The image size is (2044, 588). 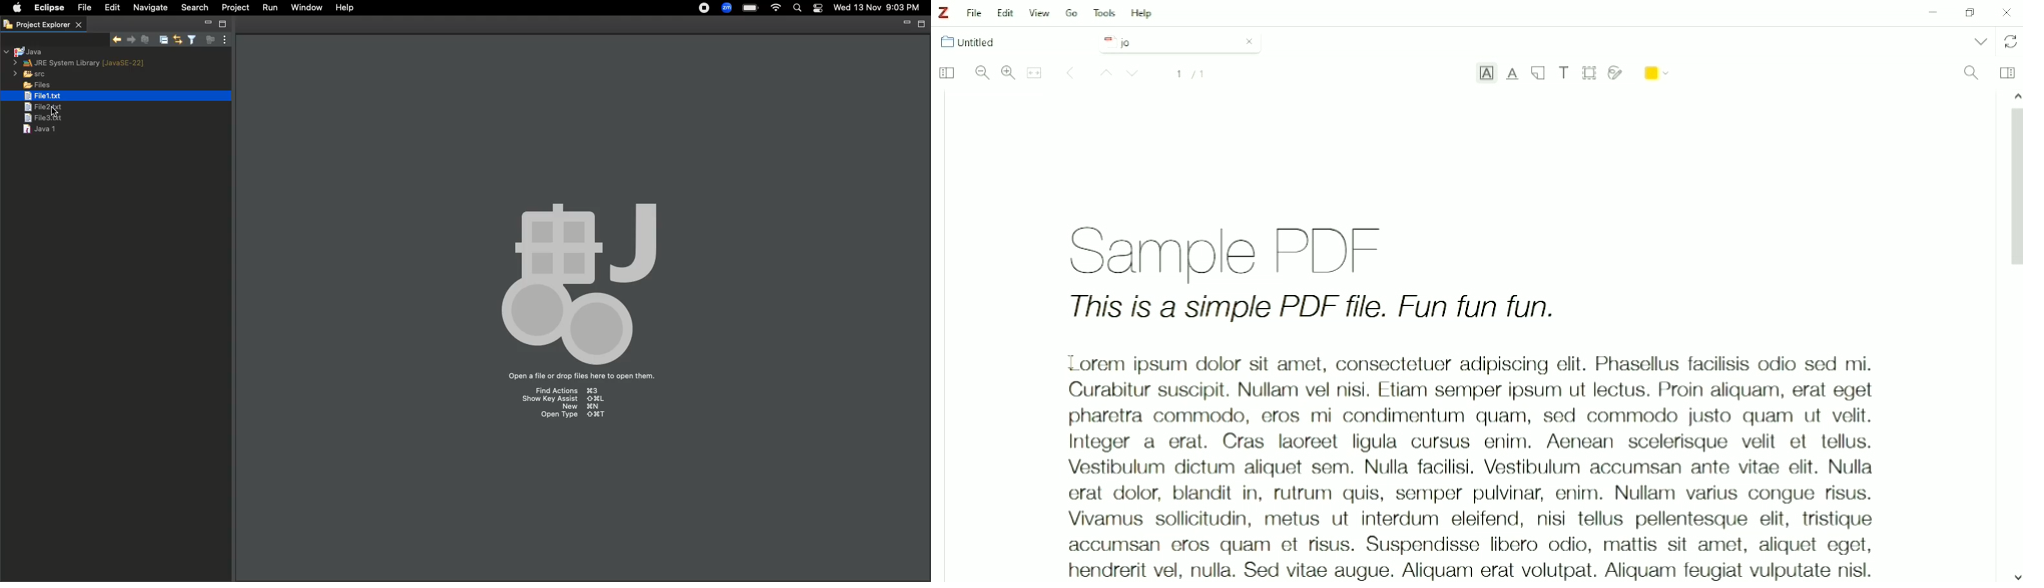 What do you see at coordinates (581, 407) in the screenshot?
I see `New` at bounding box center [581, 407].